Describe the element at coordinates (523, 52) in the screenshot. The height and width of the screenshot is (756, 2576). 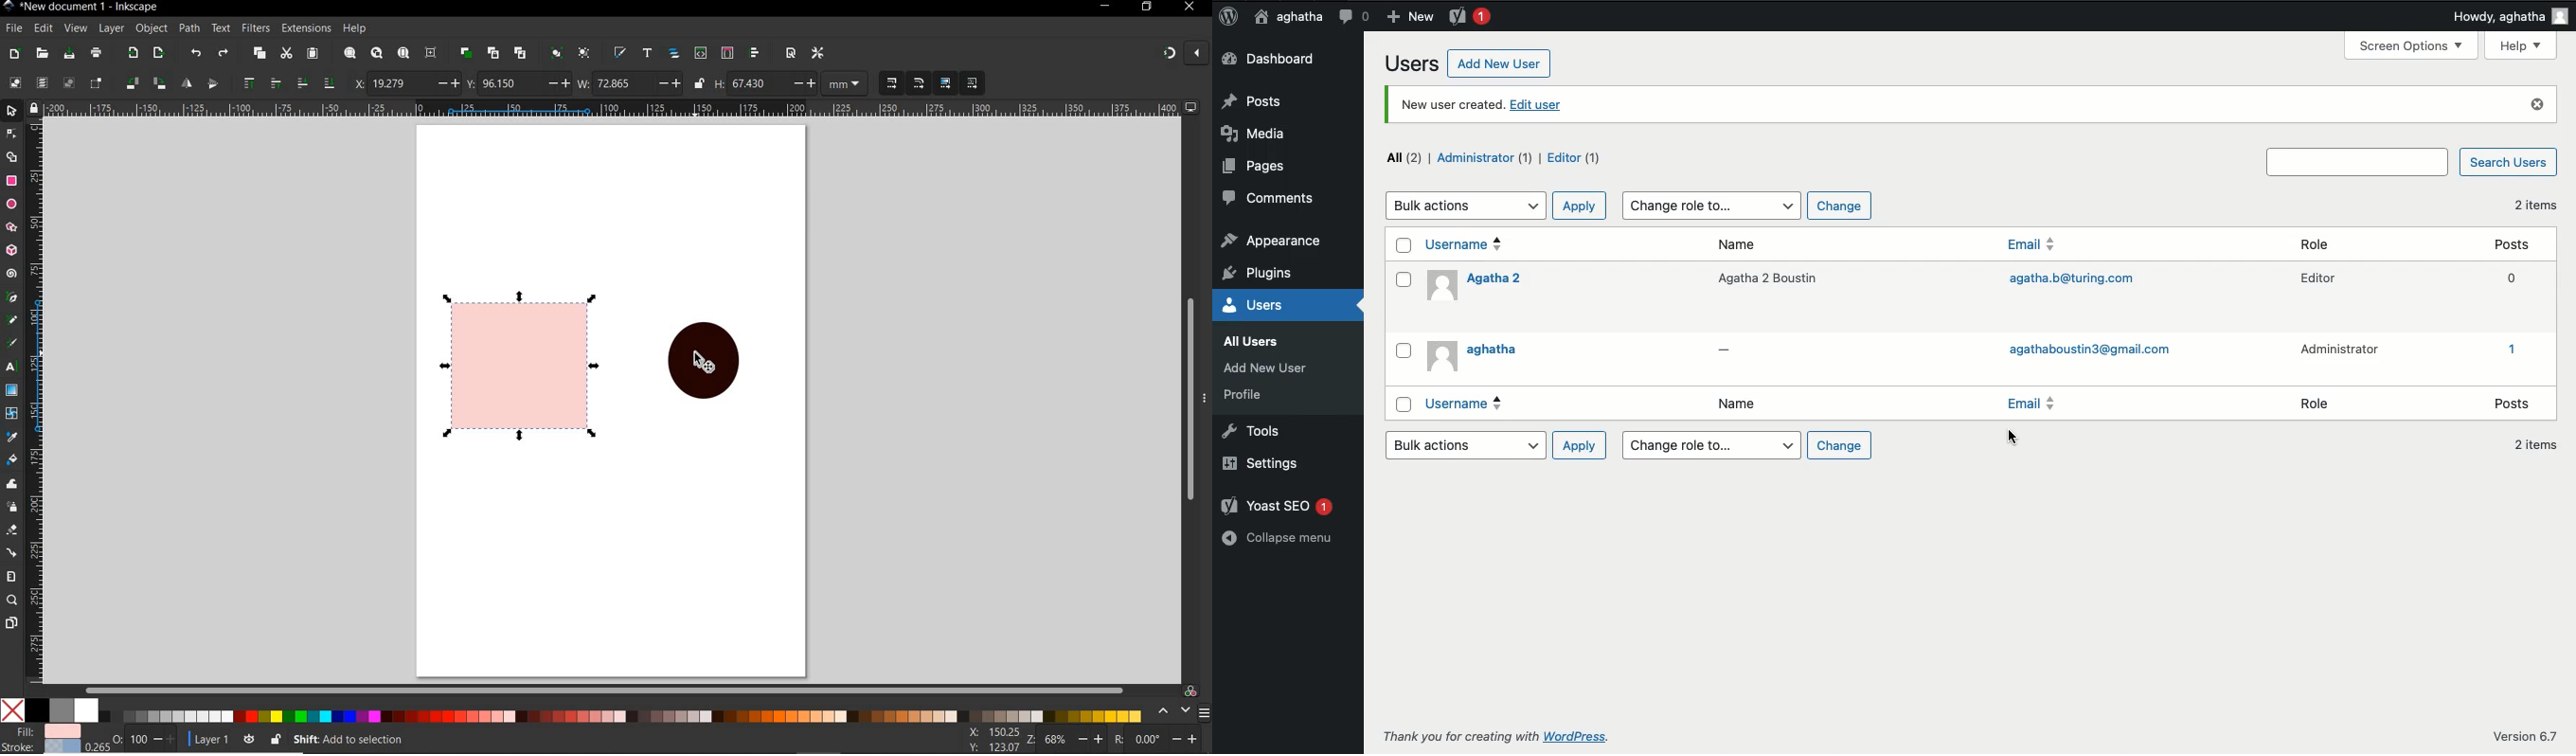
I see `unlink clone` at that location.